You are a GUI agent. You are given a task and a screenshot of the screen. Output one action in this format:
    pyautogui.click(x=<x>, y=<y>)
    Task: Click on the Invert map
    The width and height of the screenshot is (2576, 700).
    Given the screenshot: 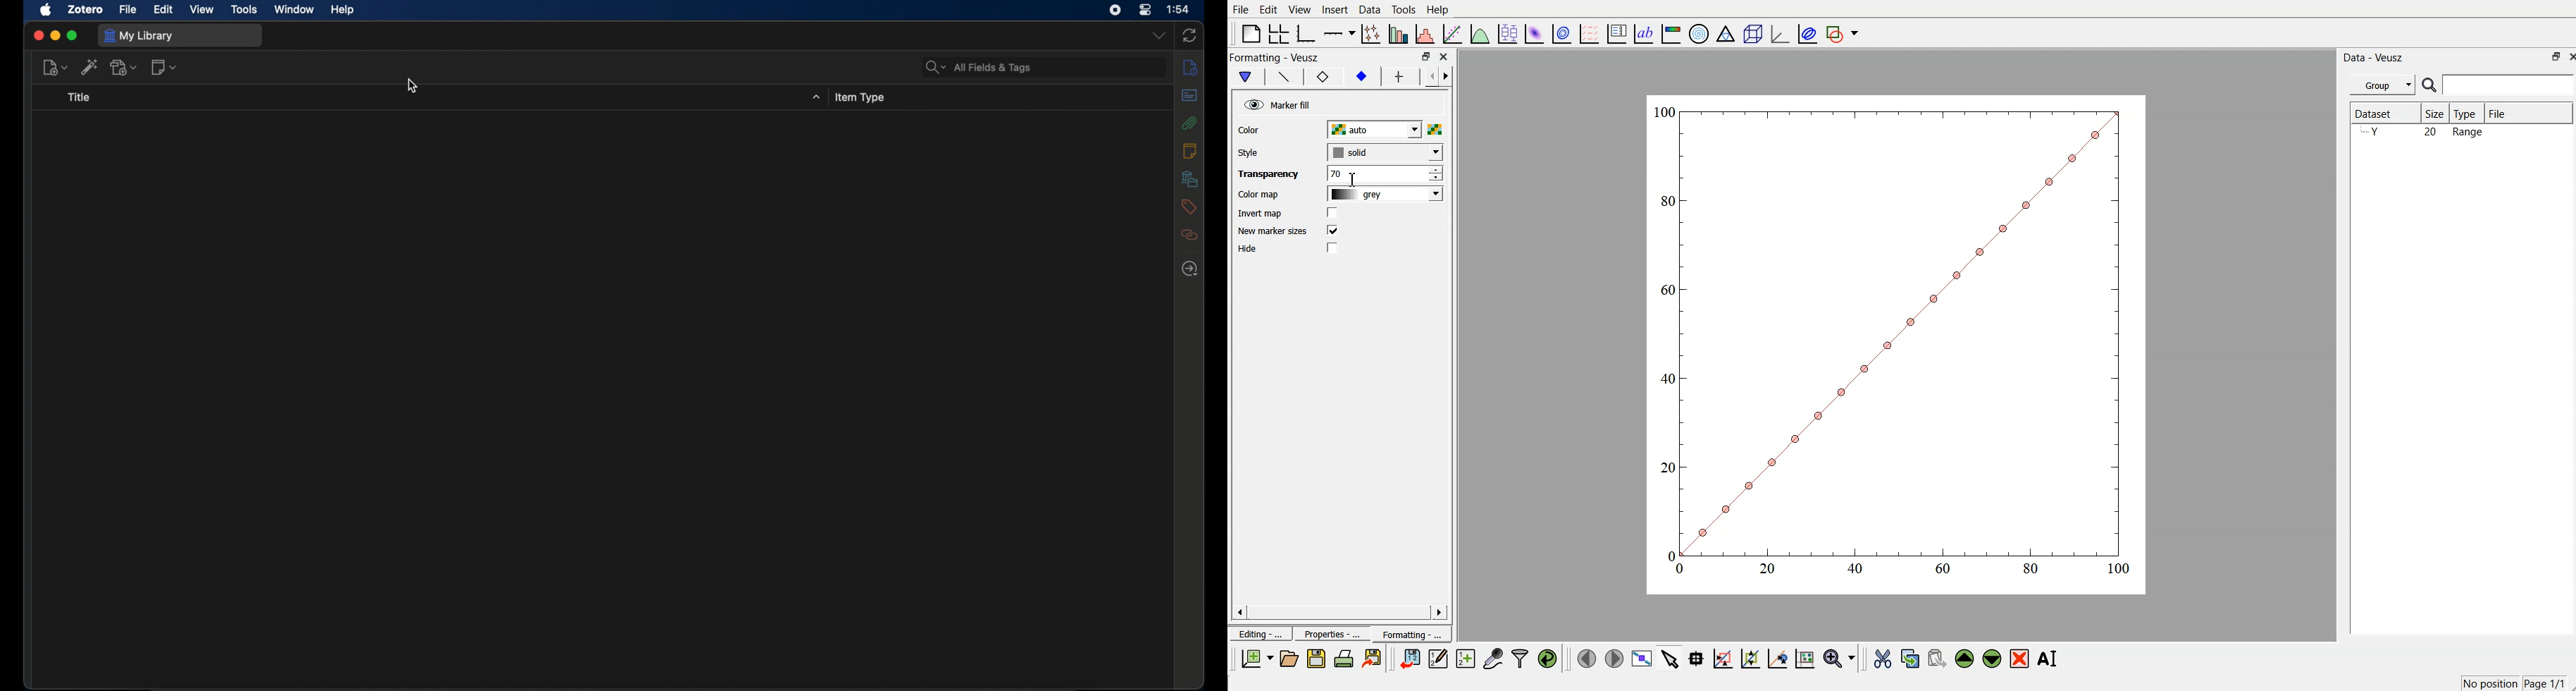 What is the action you would take?
    pyautogui.click(x=1261, y=213)
    